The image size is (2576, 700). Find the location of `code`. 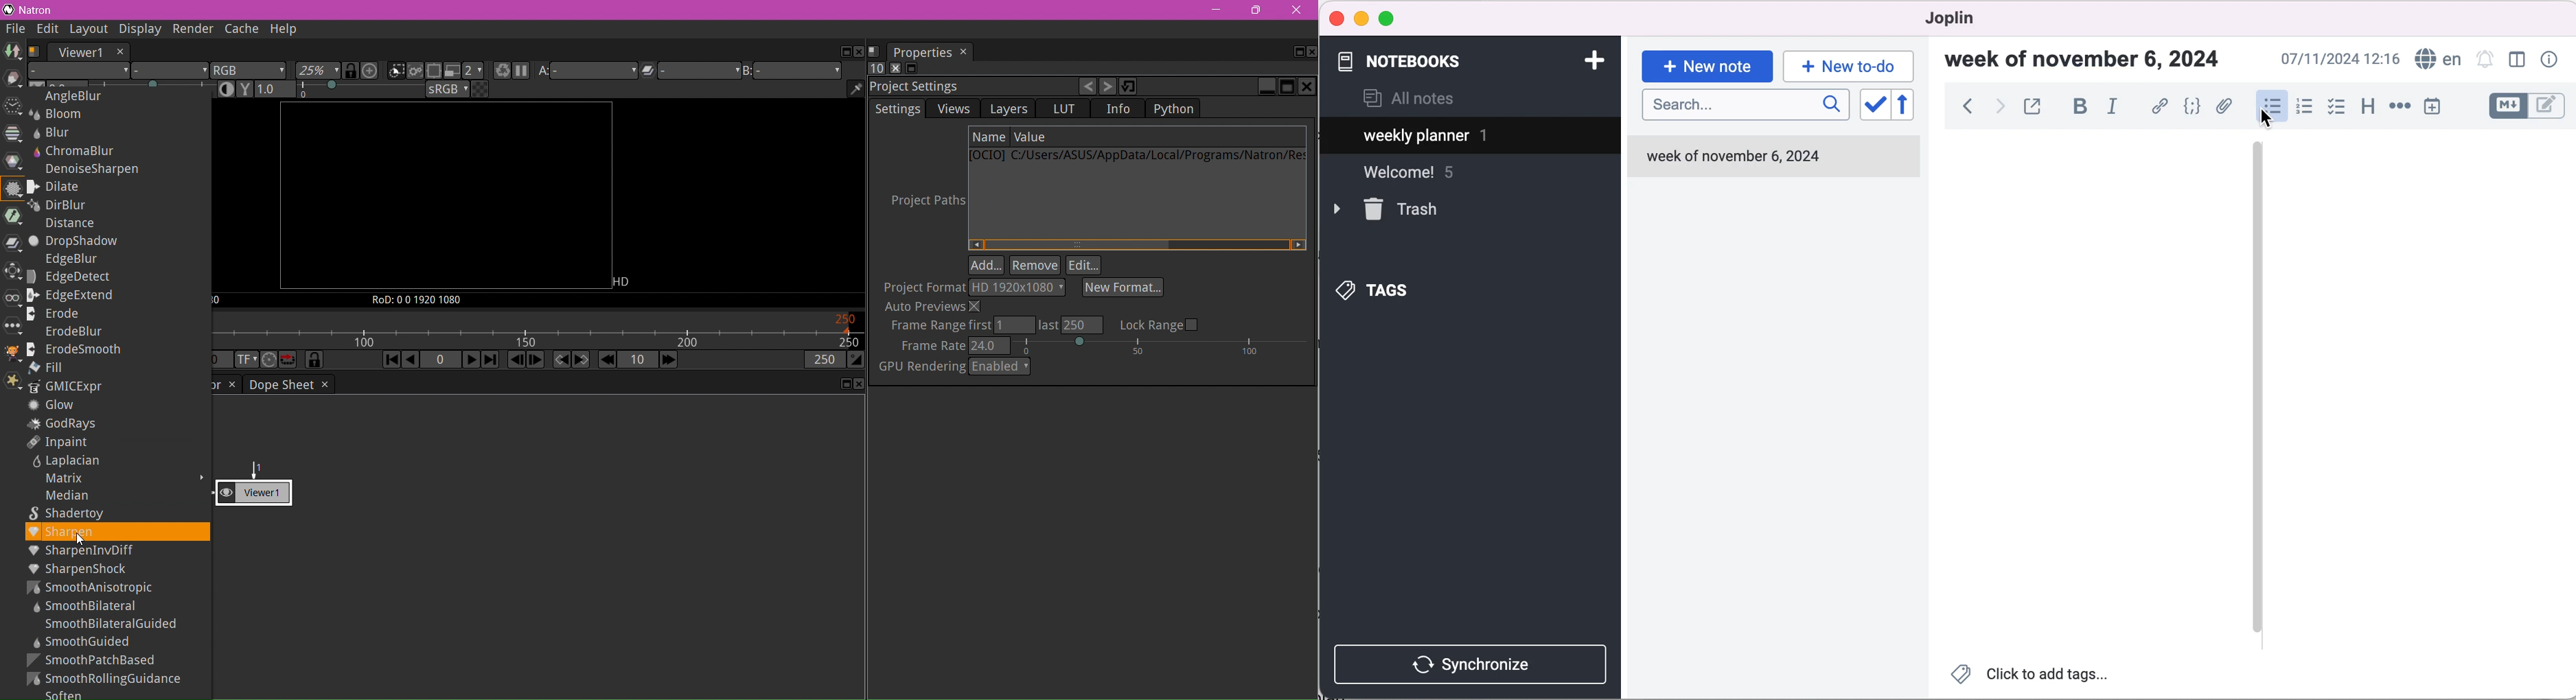

code is located at coordinates (2193, 108).